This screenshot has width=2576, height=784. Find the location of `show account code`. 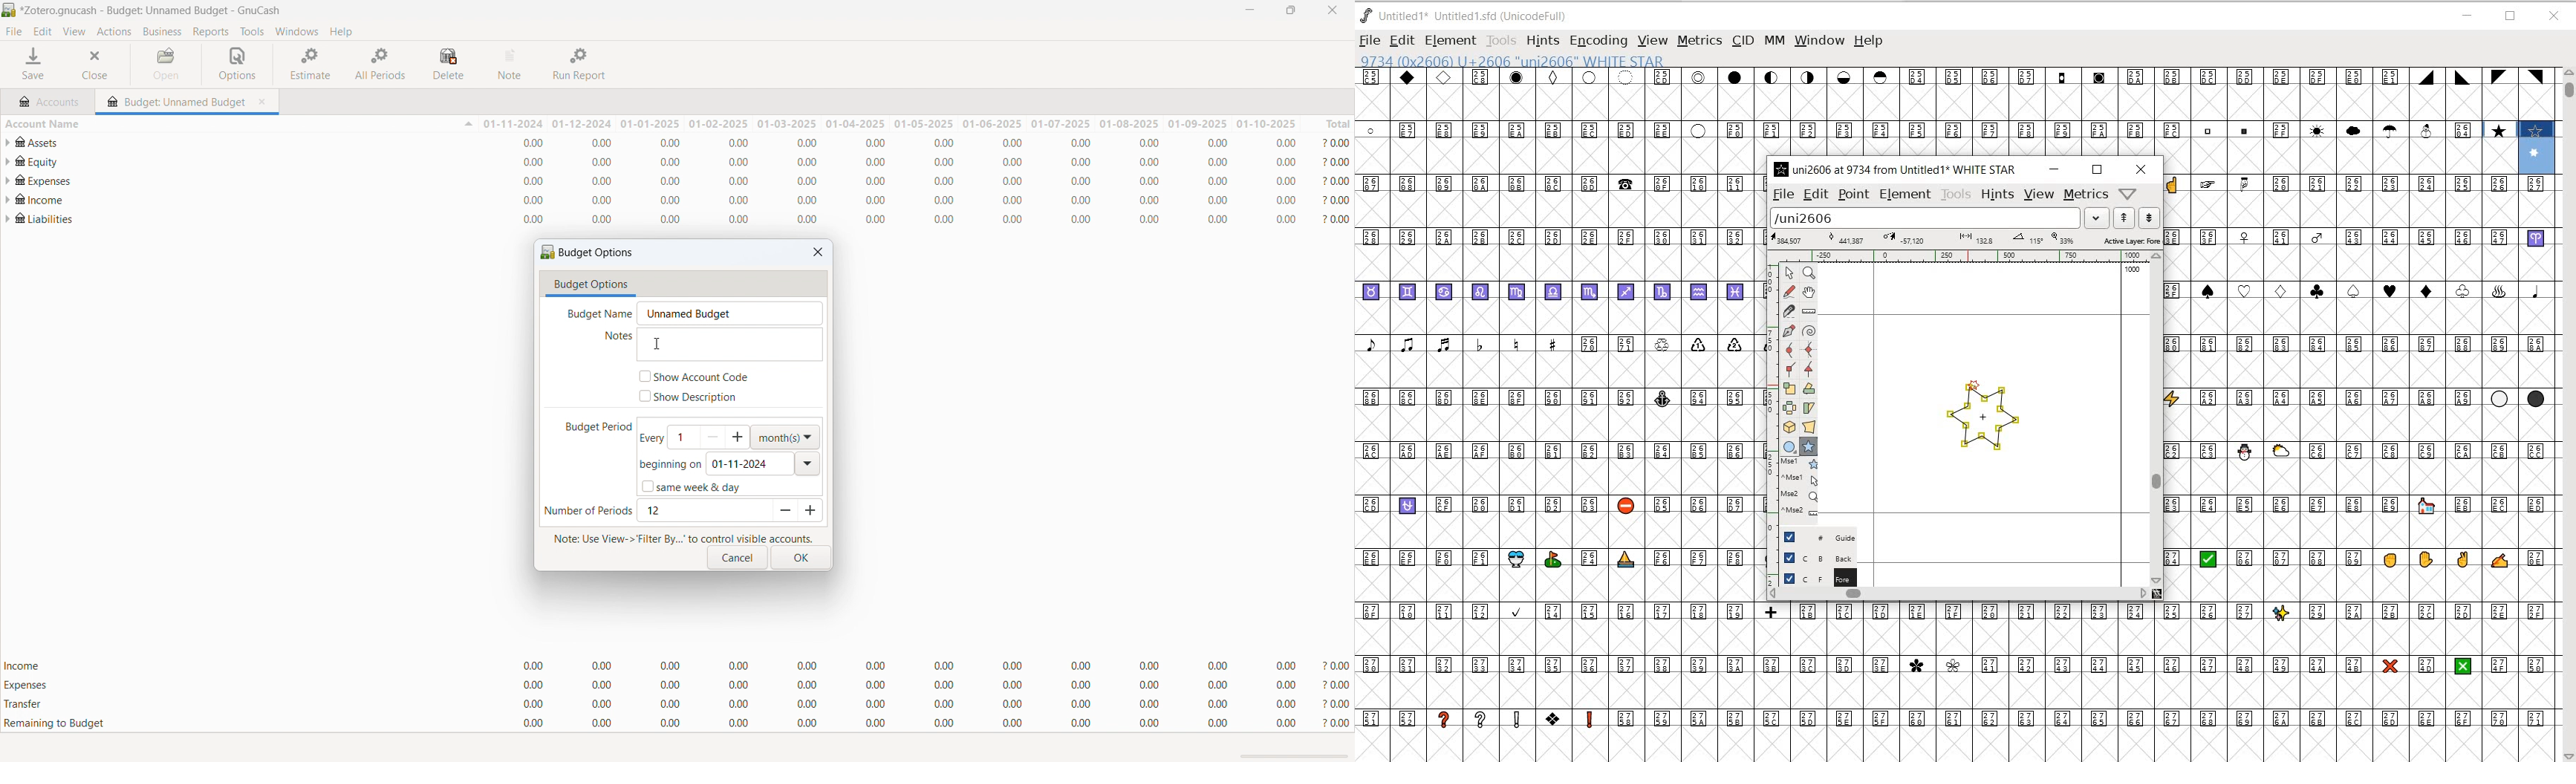

show account code is located at coordinates (694, 376).